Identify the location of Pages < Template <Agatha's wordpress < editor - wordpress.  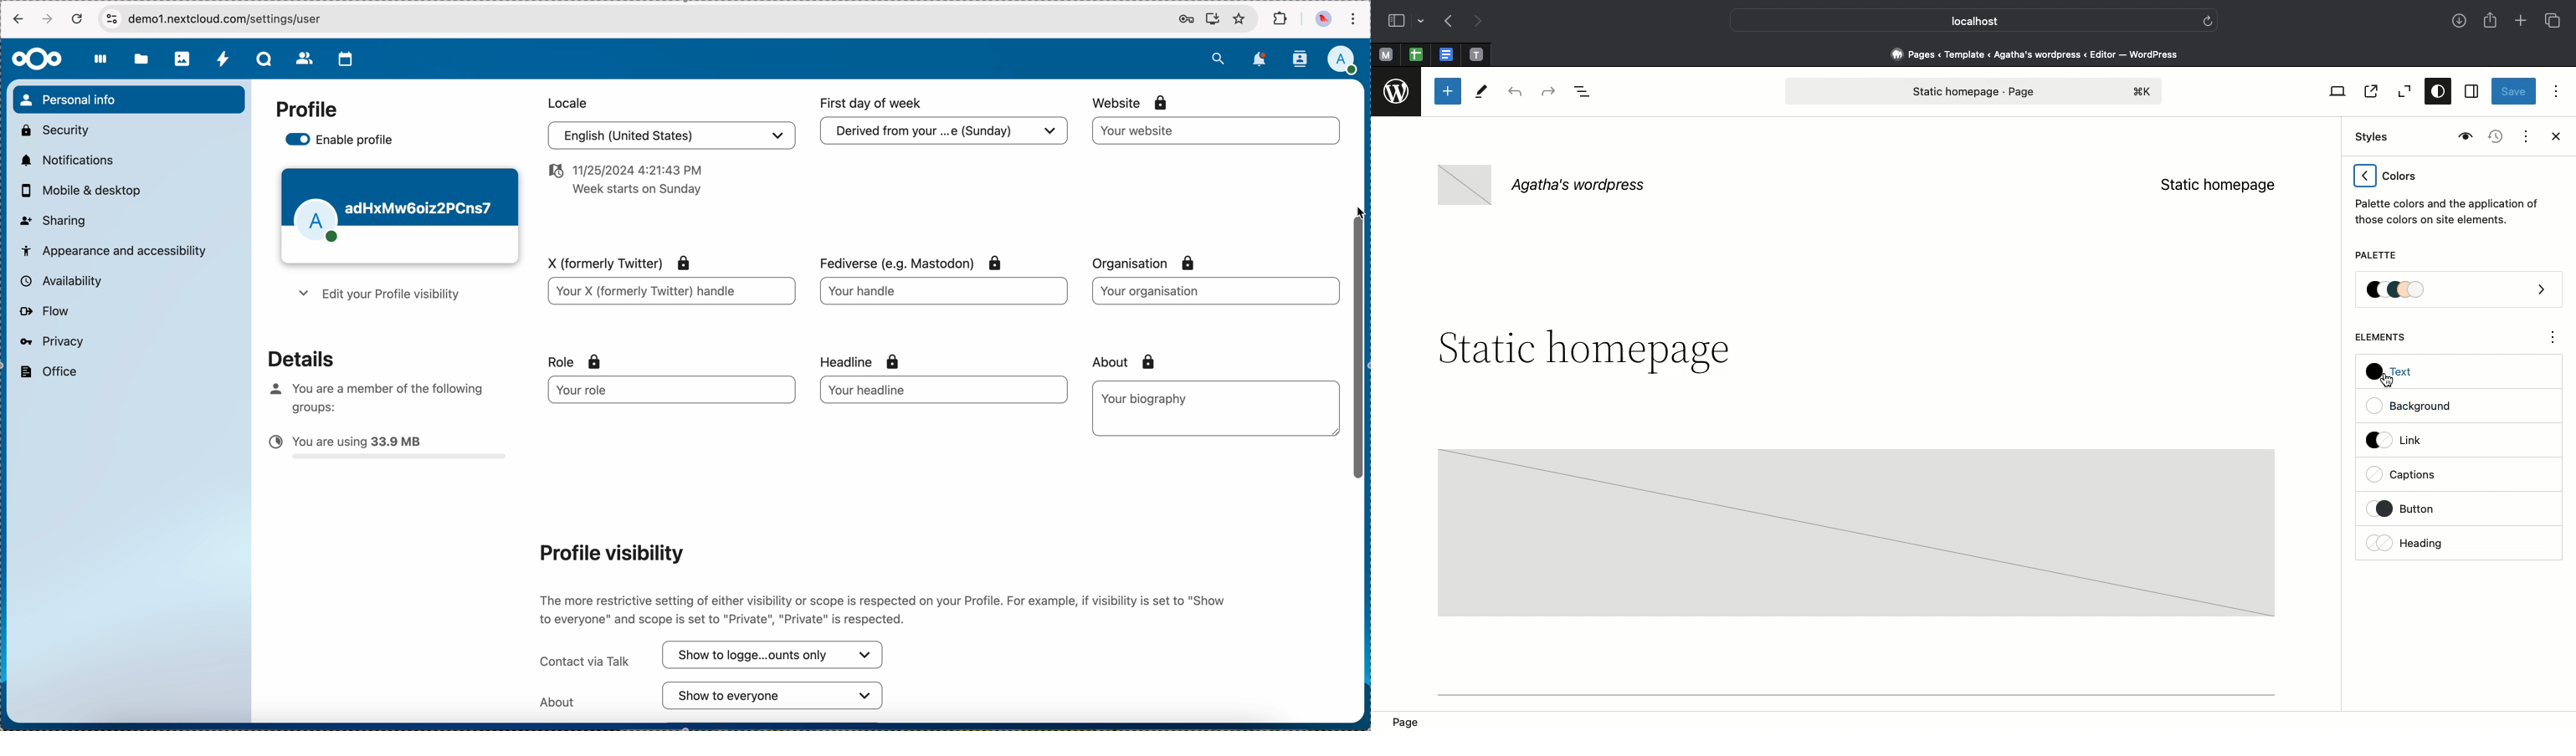
(2040, 54).